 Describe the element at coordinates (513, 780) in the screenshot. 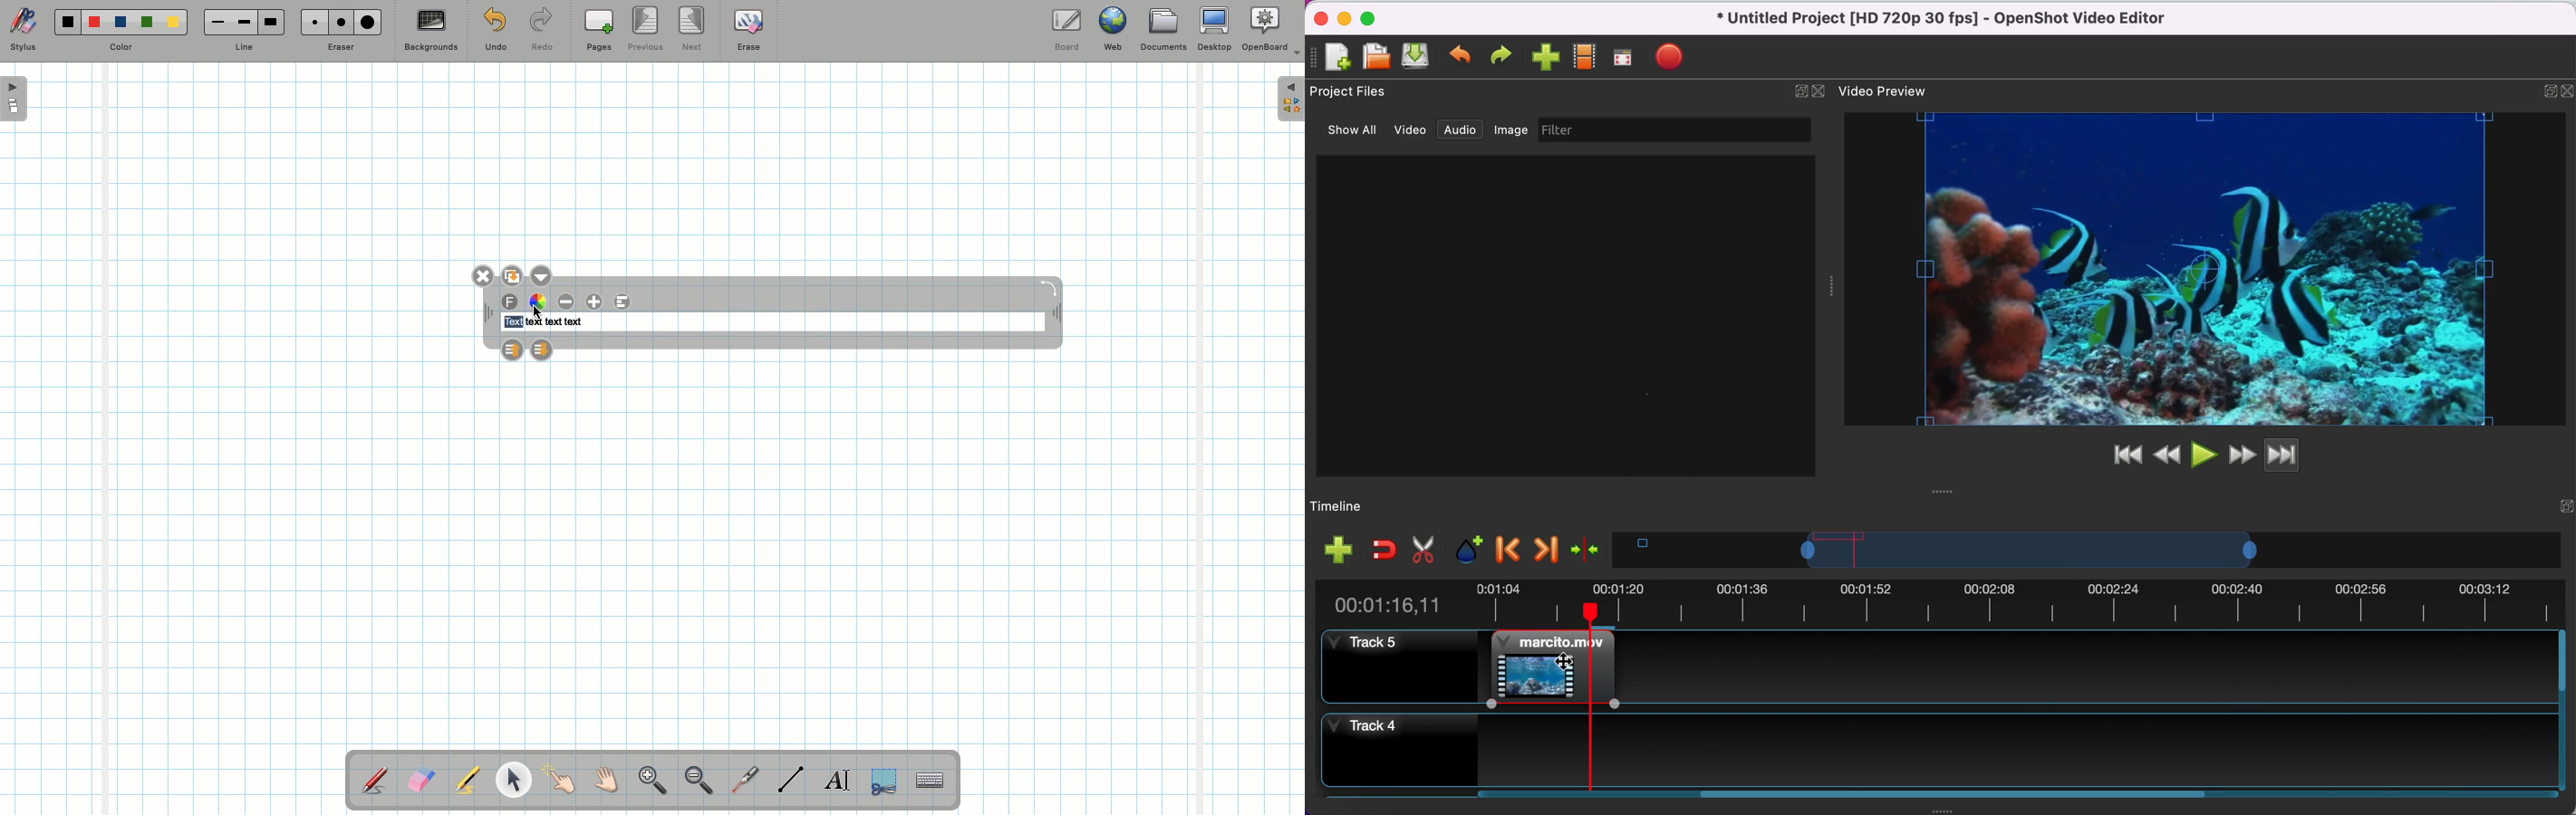

I see `Pointer` at that location.